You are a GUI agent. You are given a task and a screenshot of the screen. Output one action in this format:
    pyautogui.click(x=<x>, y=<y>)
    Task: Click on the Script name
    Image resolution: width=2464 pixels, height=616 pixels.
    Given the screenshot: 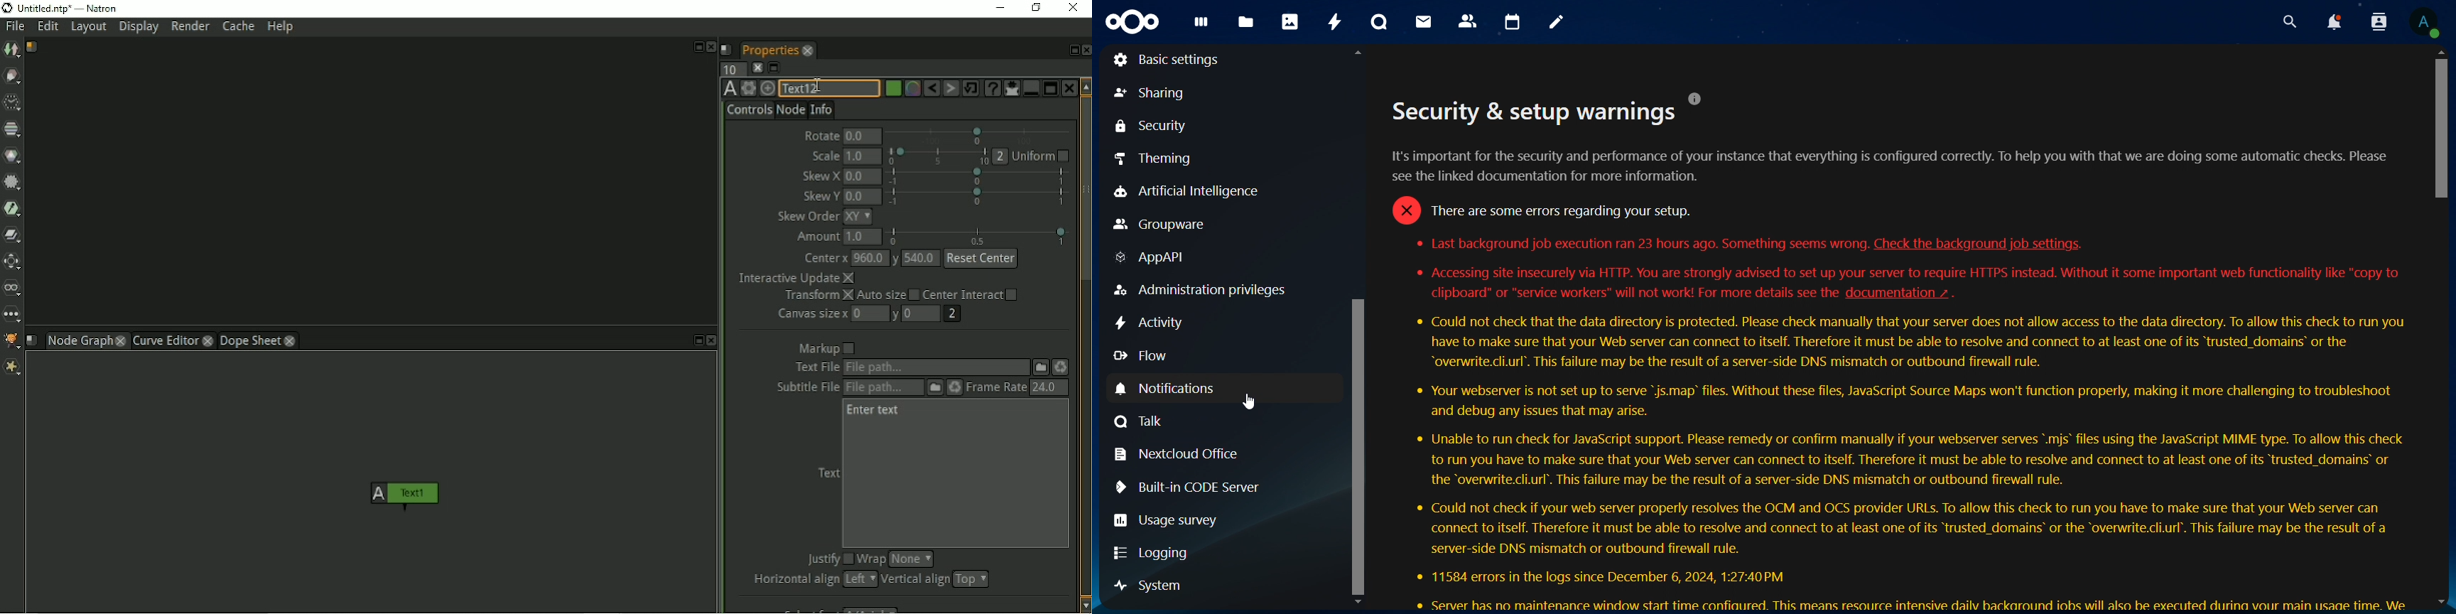 What is the action you would take?
    pyautogui.click(x=32, y=340)
    